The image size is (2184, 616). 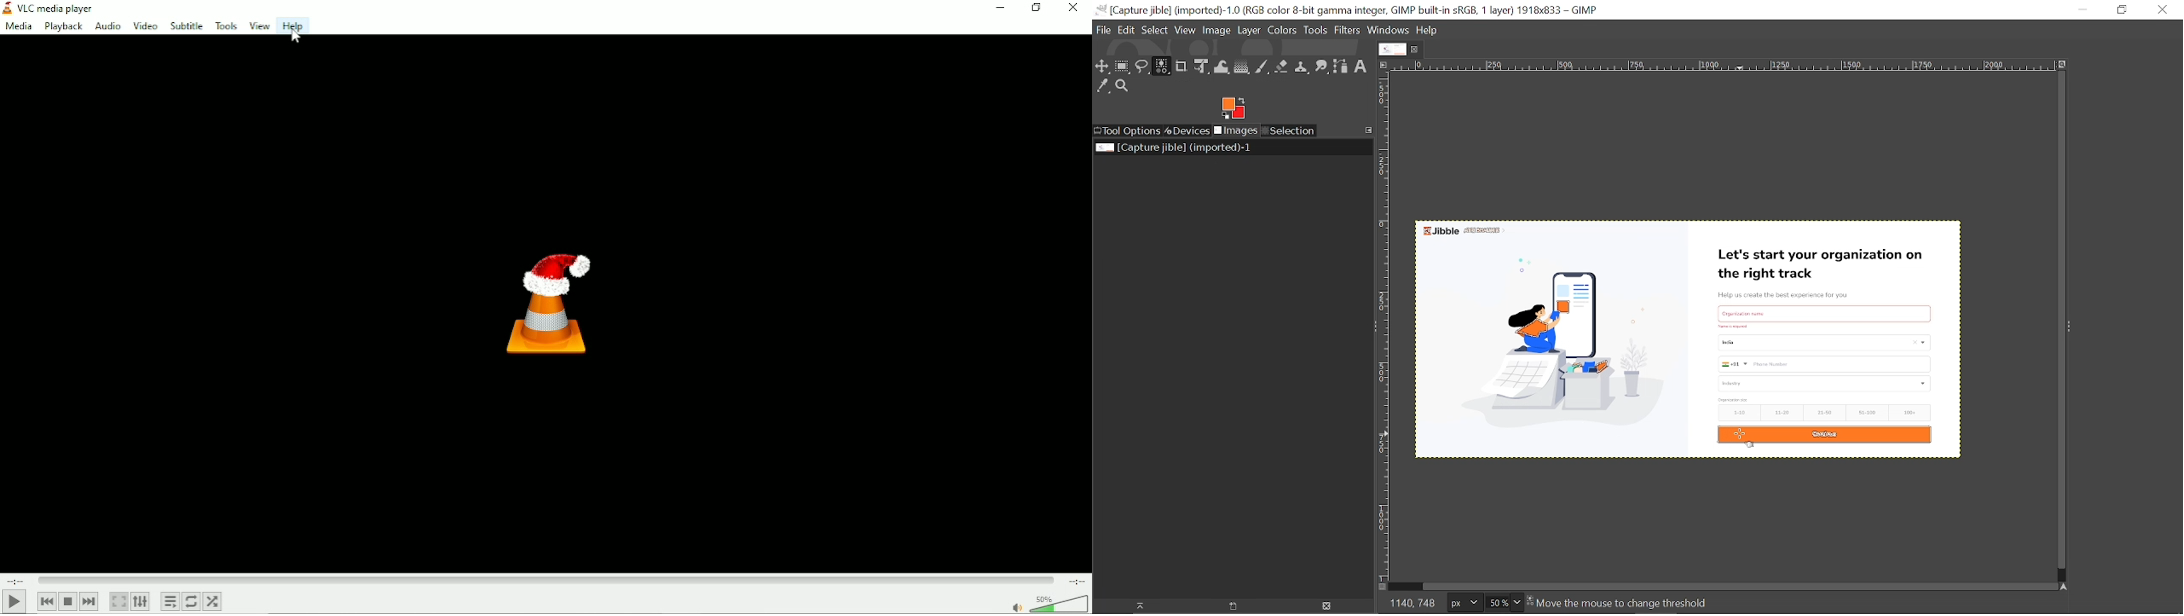 What do you see at coordinates (1517, 602) in the screenshot?
I see `Zoom options` at bounding box center [1517, 602].